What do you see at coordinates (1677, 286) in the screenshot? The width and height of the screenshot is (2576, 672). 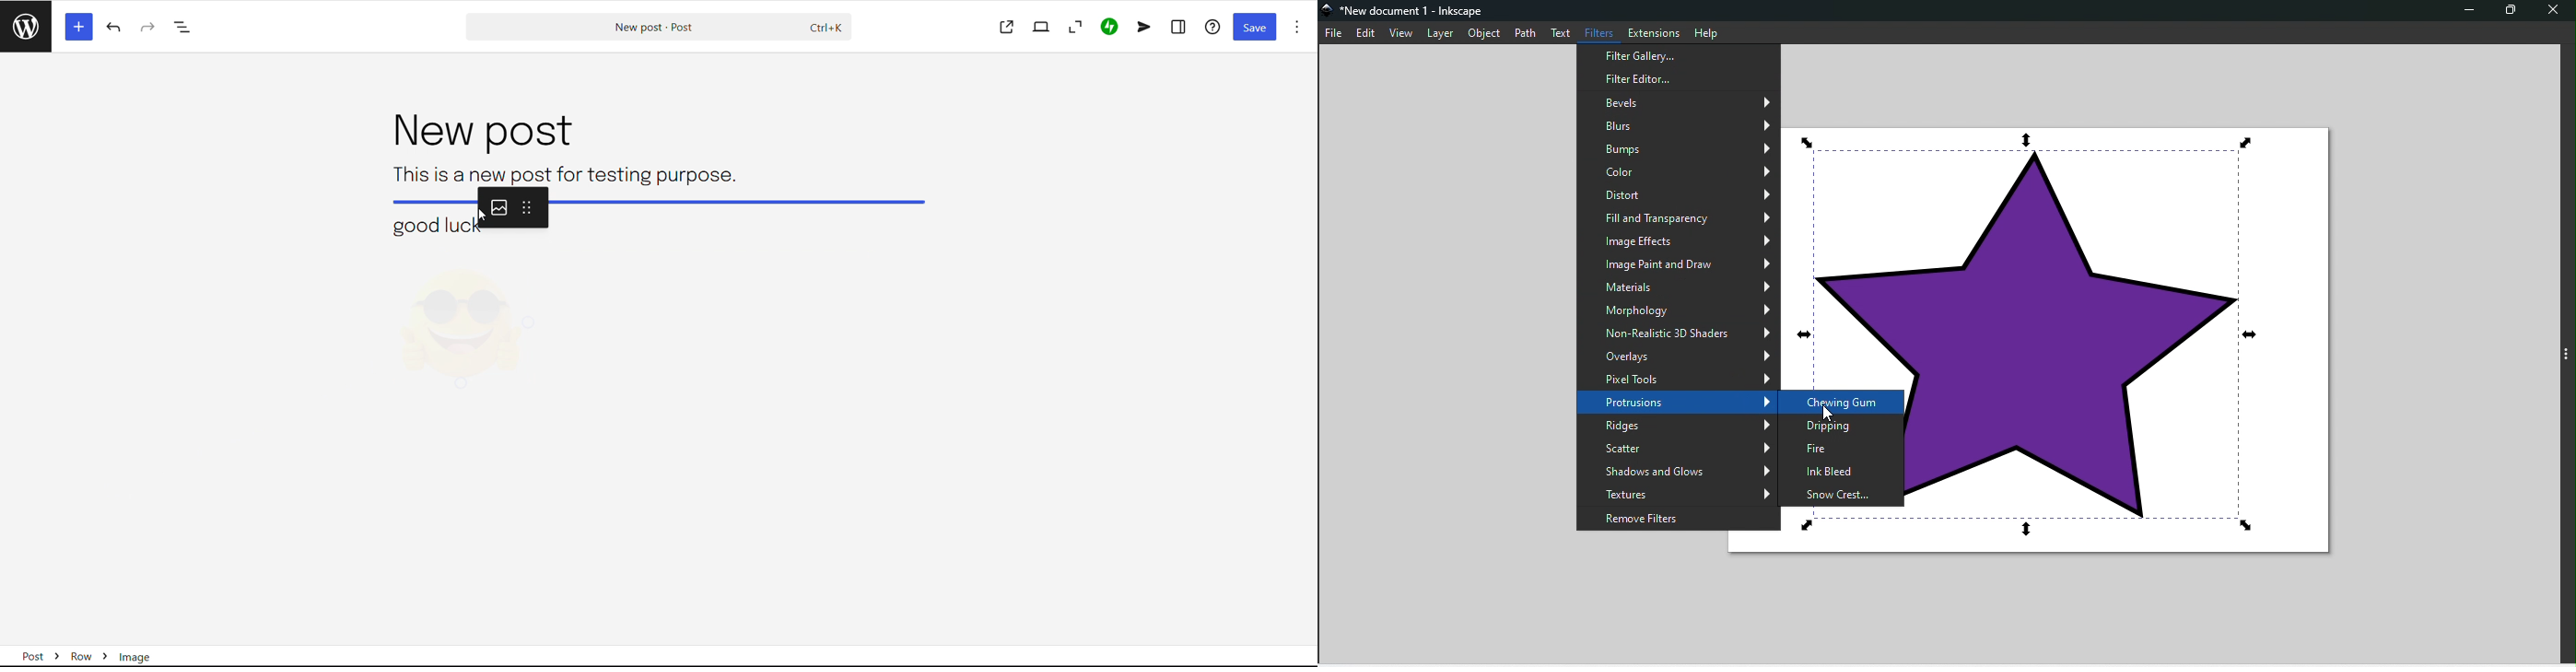 I see `Materials` at bounding box center [1677, 286].